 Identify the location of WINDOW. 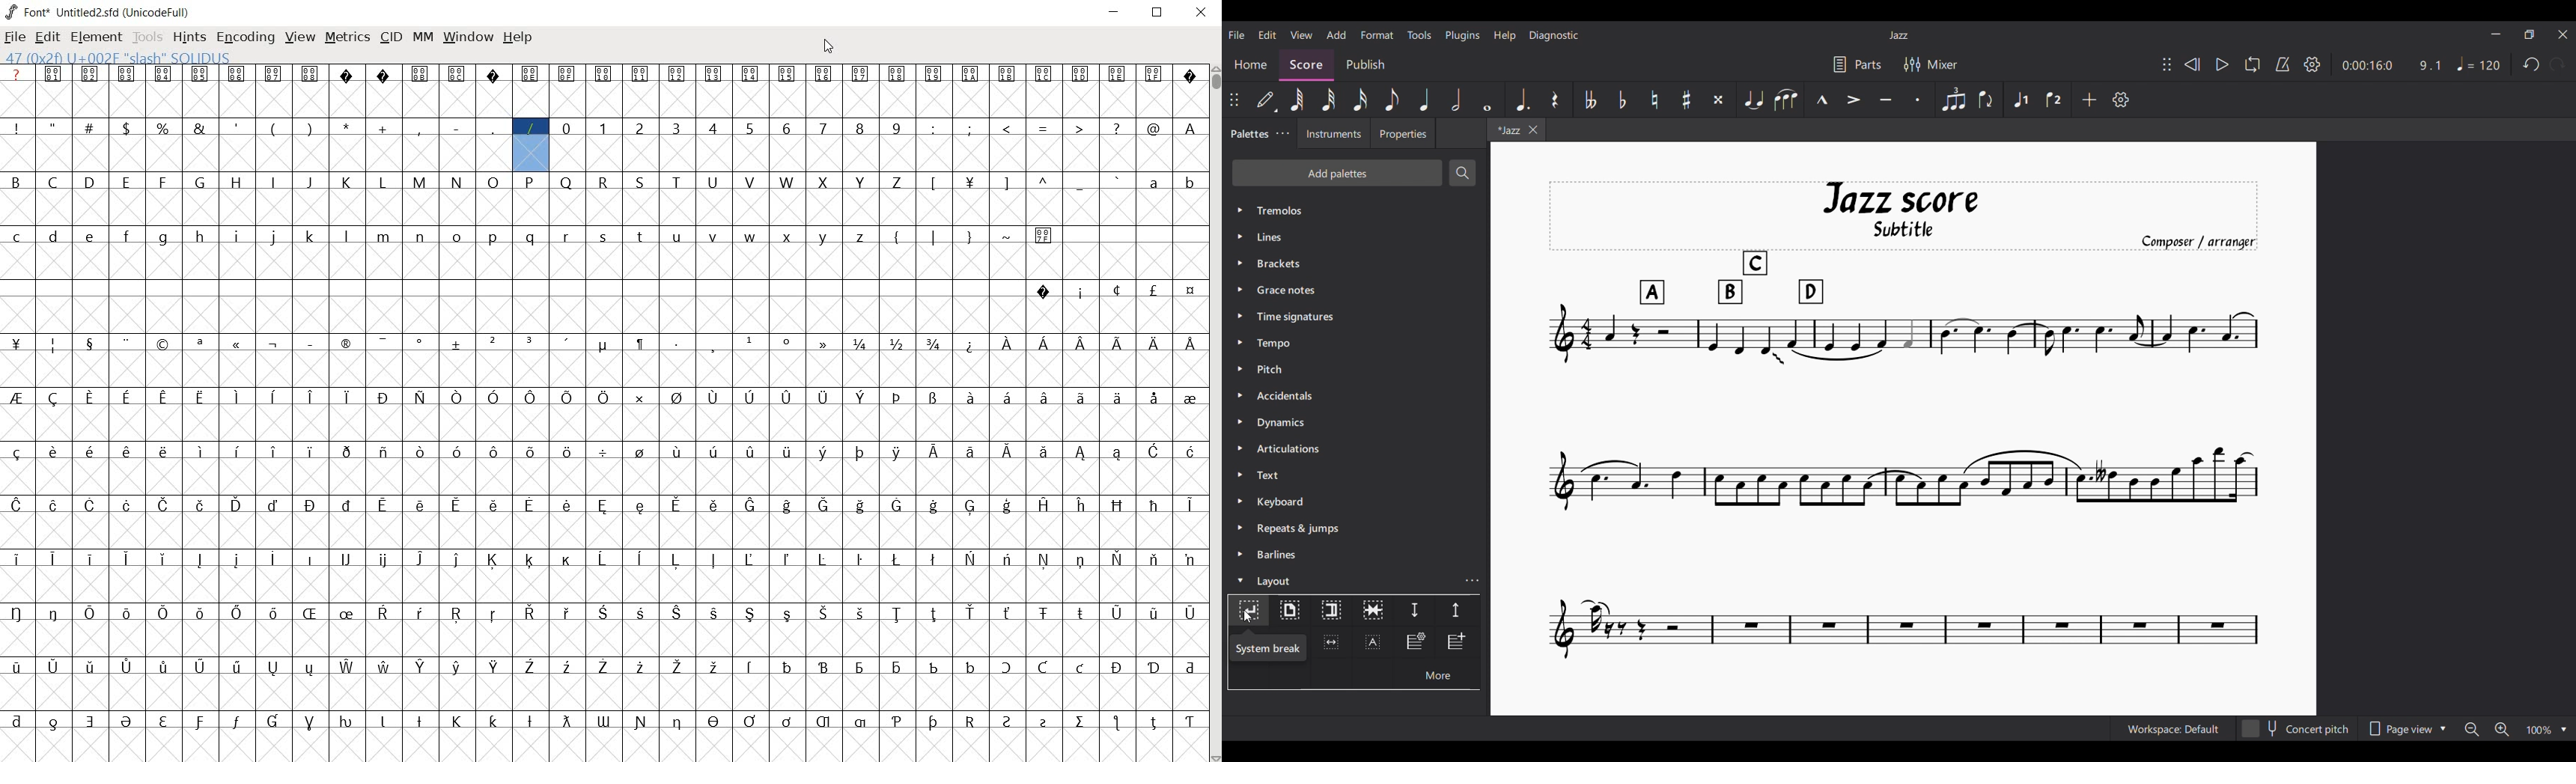
(466, 37).